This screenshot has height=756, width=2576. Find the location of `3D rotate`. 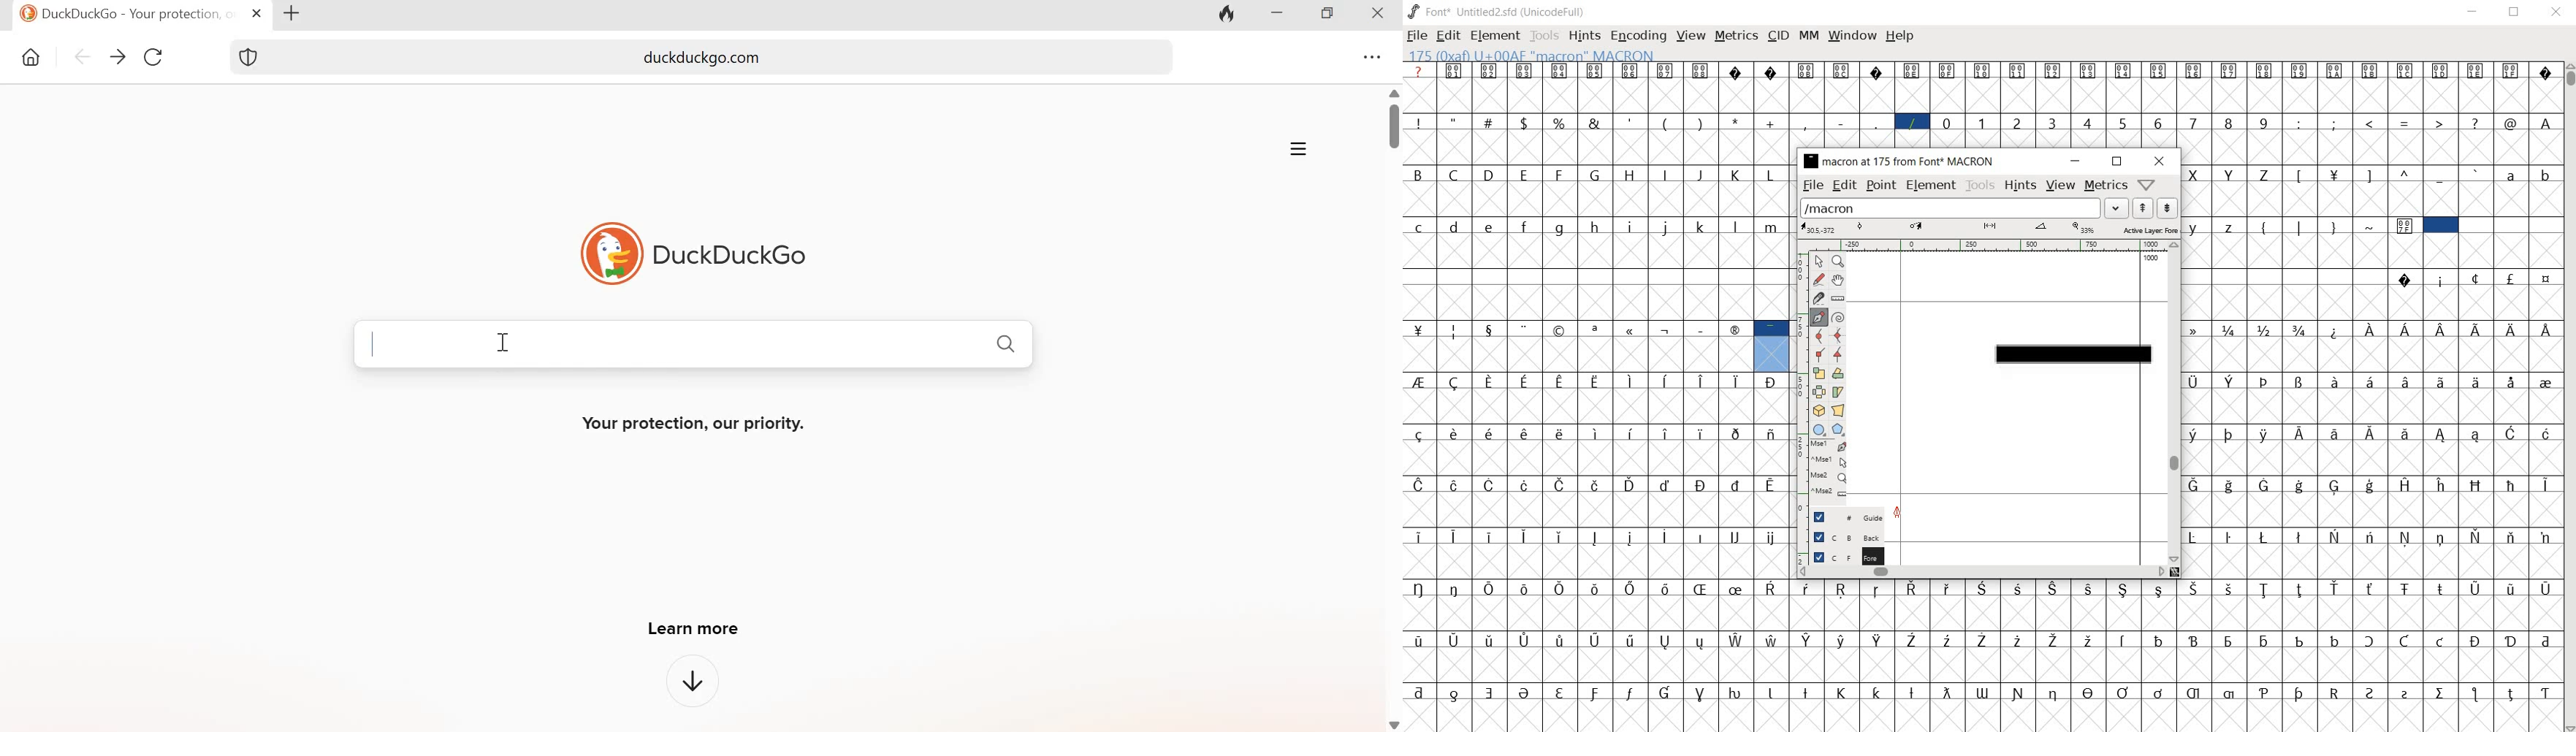

3D rotate is located at coordinates (1819, 409).